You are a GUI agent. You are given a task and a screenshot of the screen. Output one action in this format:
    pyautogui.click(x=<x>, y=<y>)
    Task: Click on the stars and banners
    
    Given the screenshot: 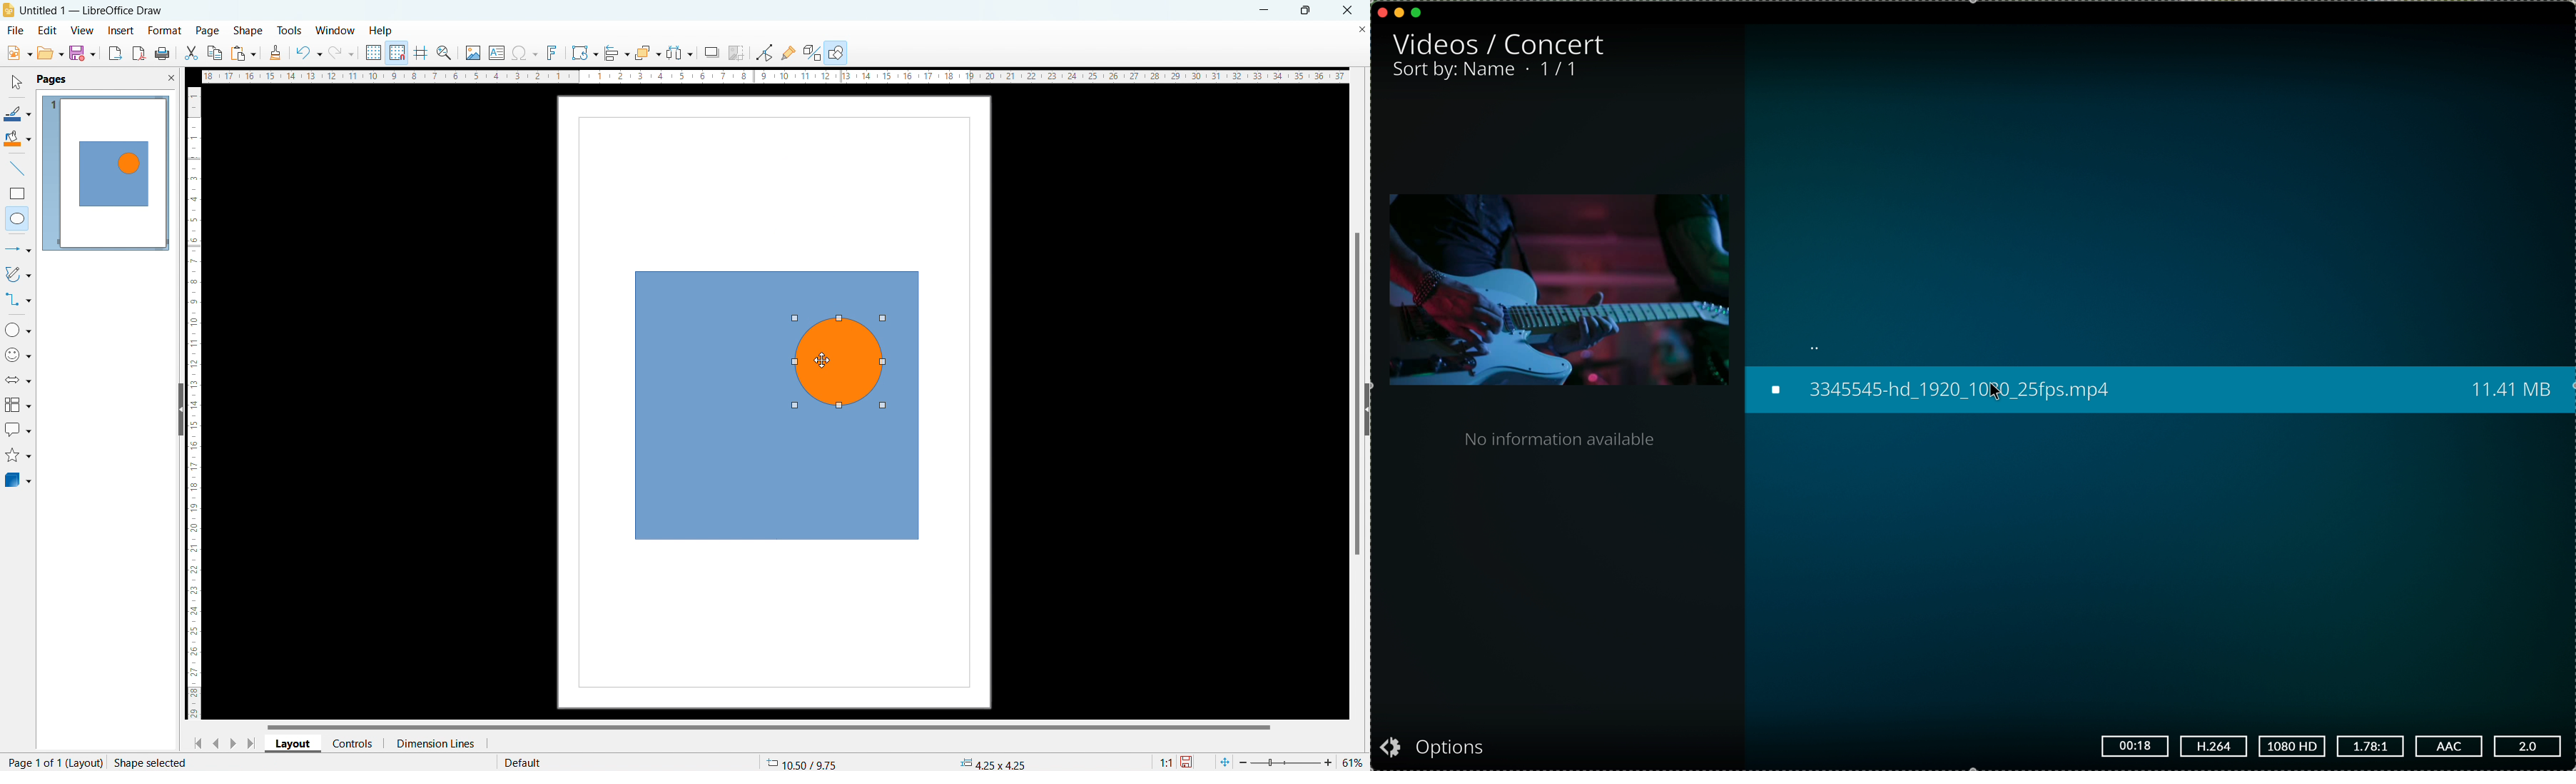 What is the action you would take?
    pyautogui.click(x=17, y=457)
    